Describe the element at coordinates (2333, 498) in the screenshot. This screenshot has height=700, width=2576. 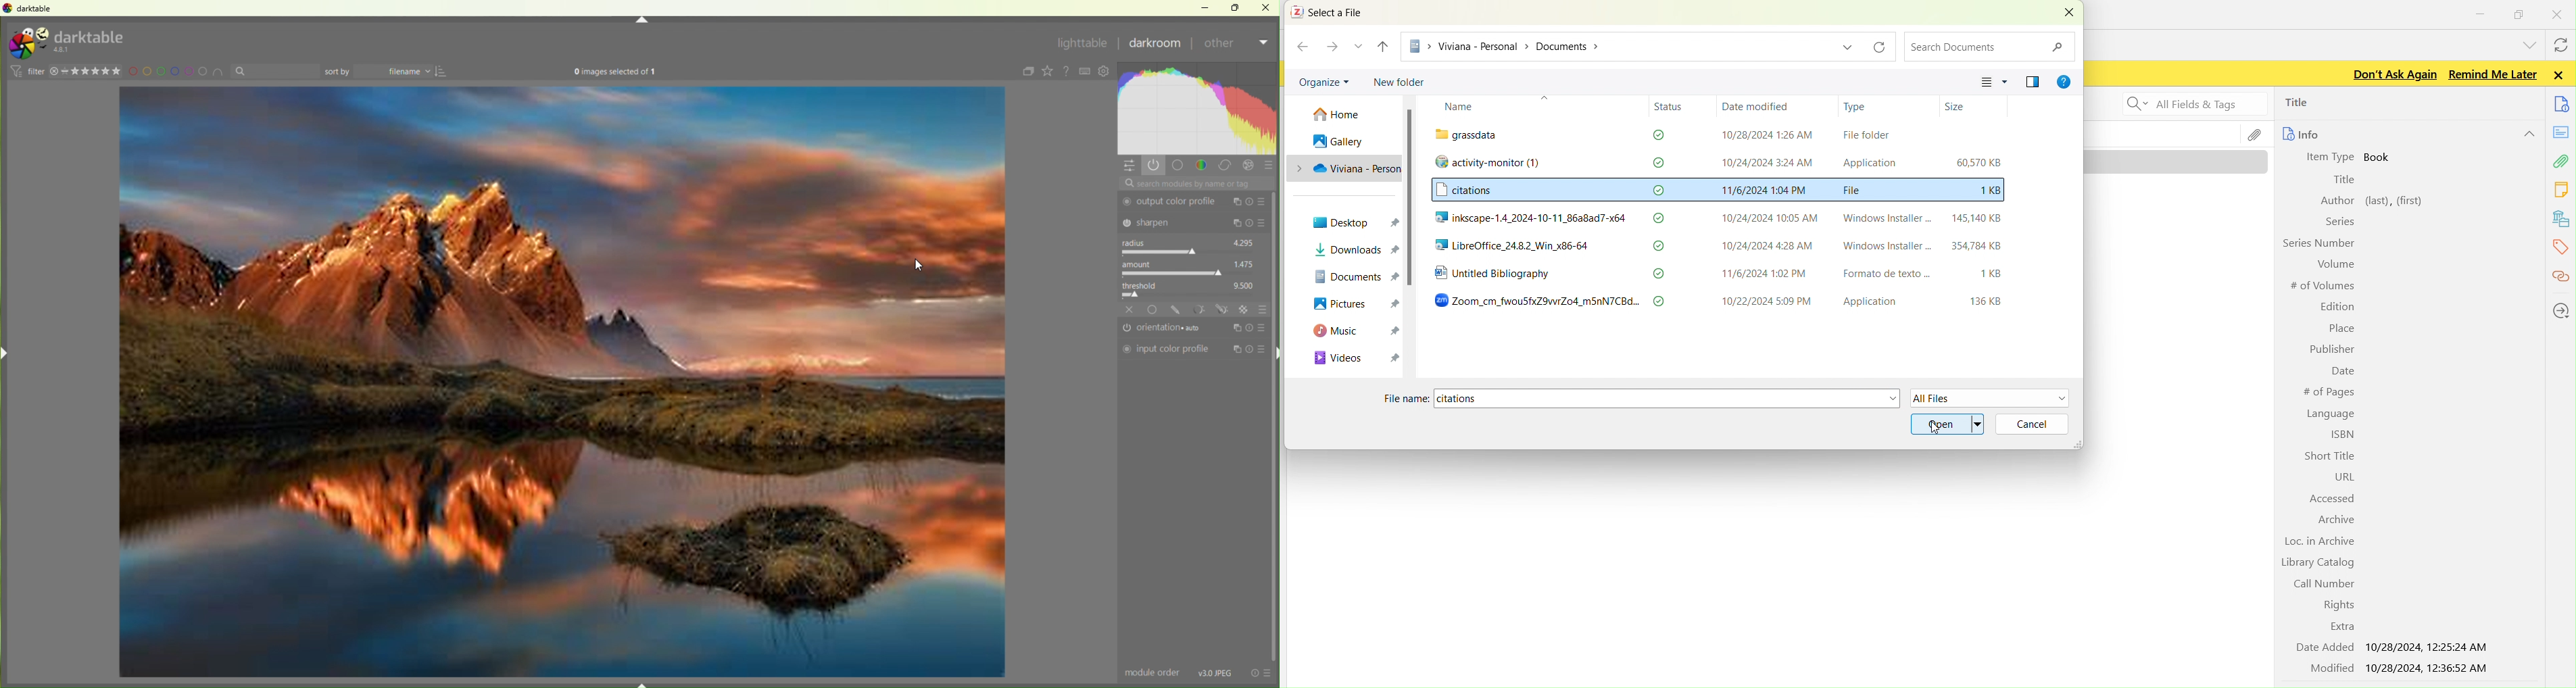
I see `Accessed` at that location.